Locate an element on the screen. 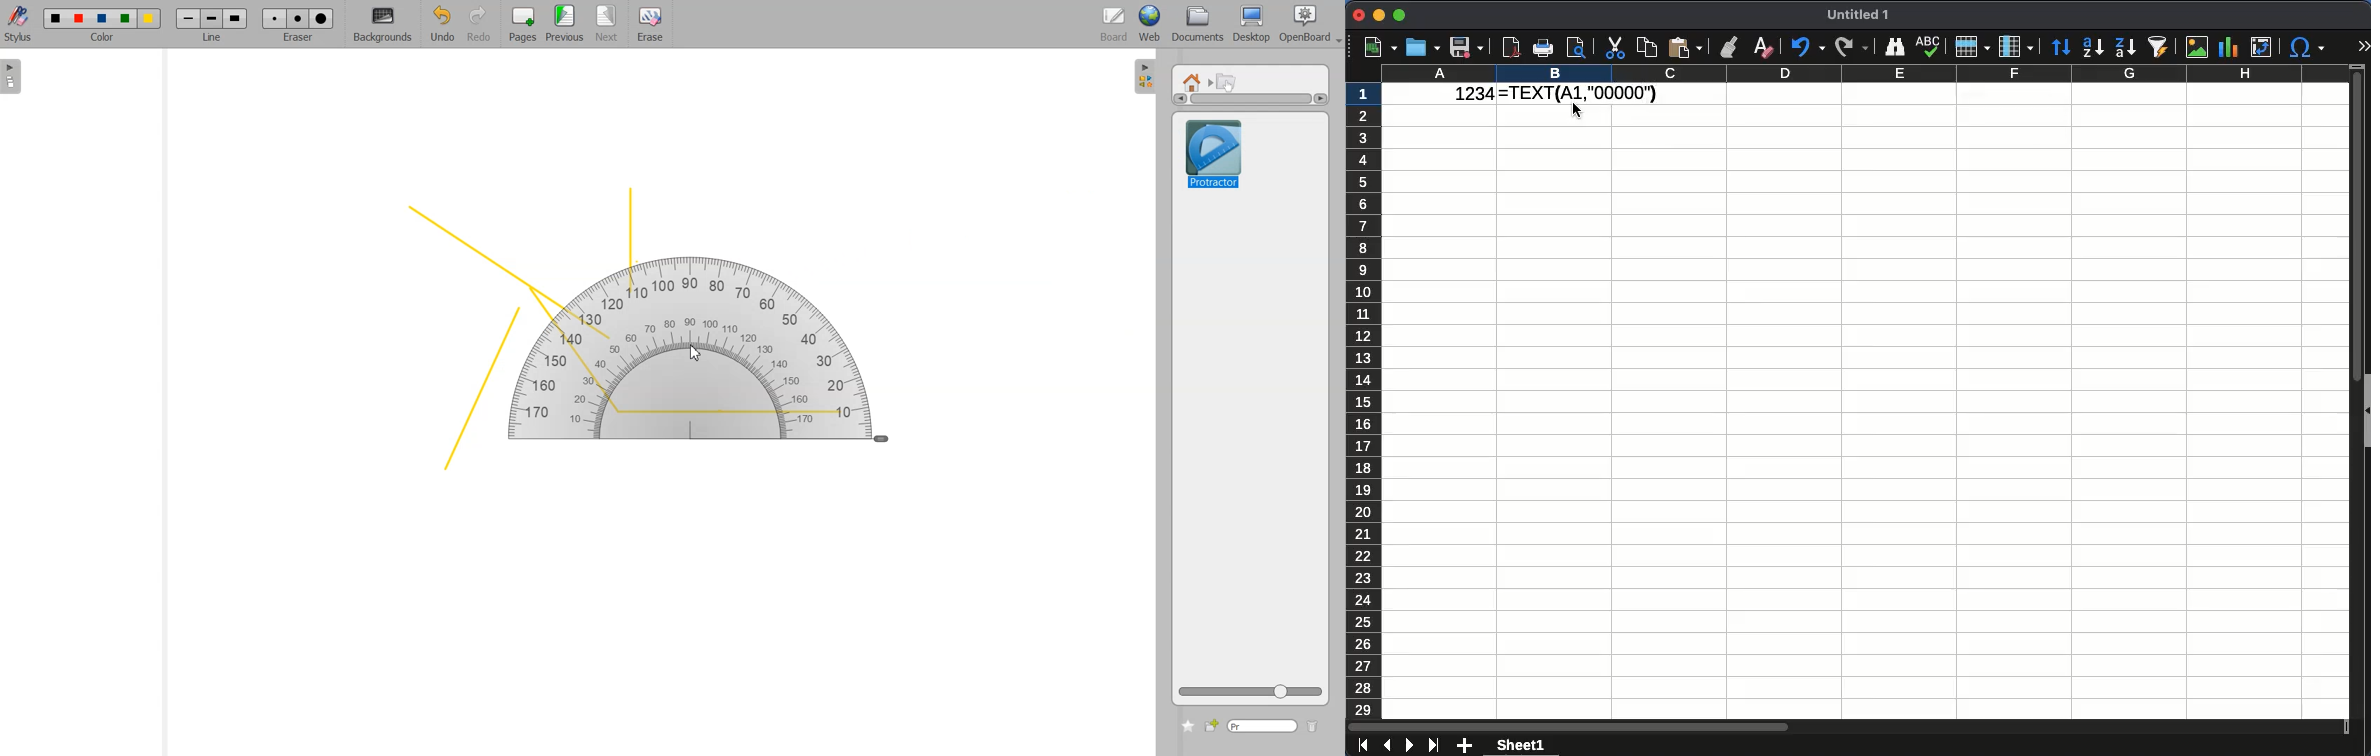 This screenshot has height=756, width=2380. special characters is located at coordinates (2304, 47).